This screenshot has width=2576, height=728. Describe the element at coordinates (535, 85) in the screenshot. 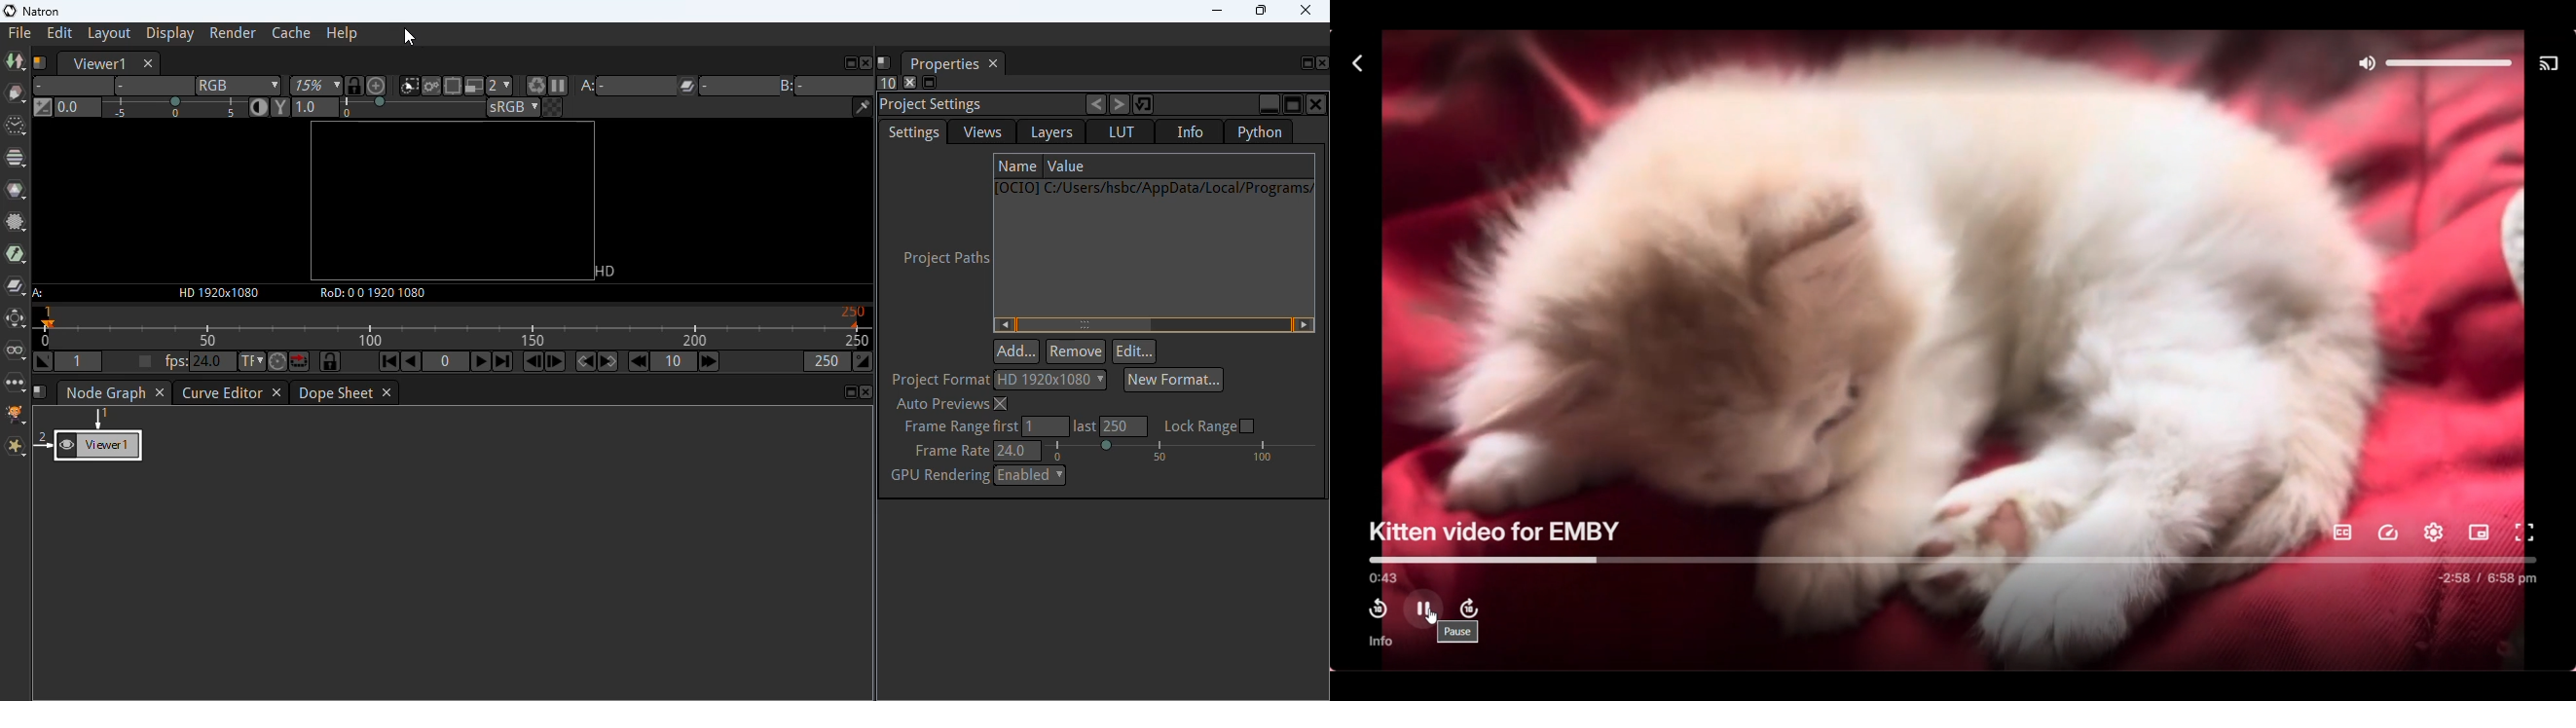

I see `forces a new render of the current frame.` at that location.